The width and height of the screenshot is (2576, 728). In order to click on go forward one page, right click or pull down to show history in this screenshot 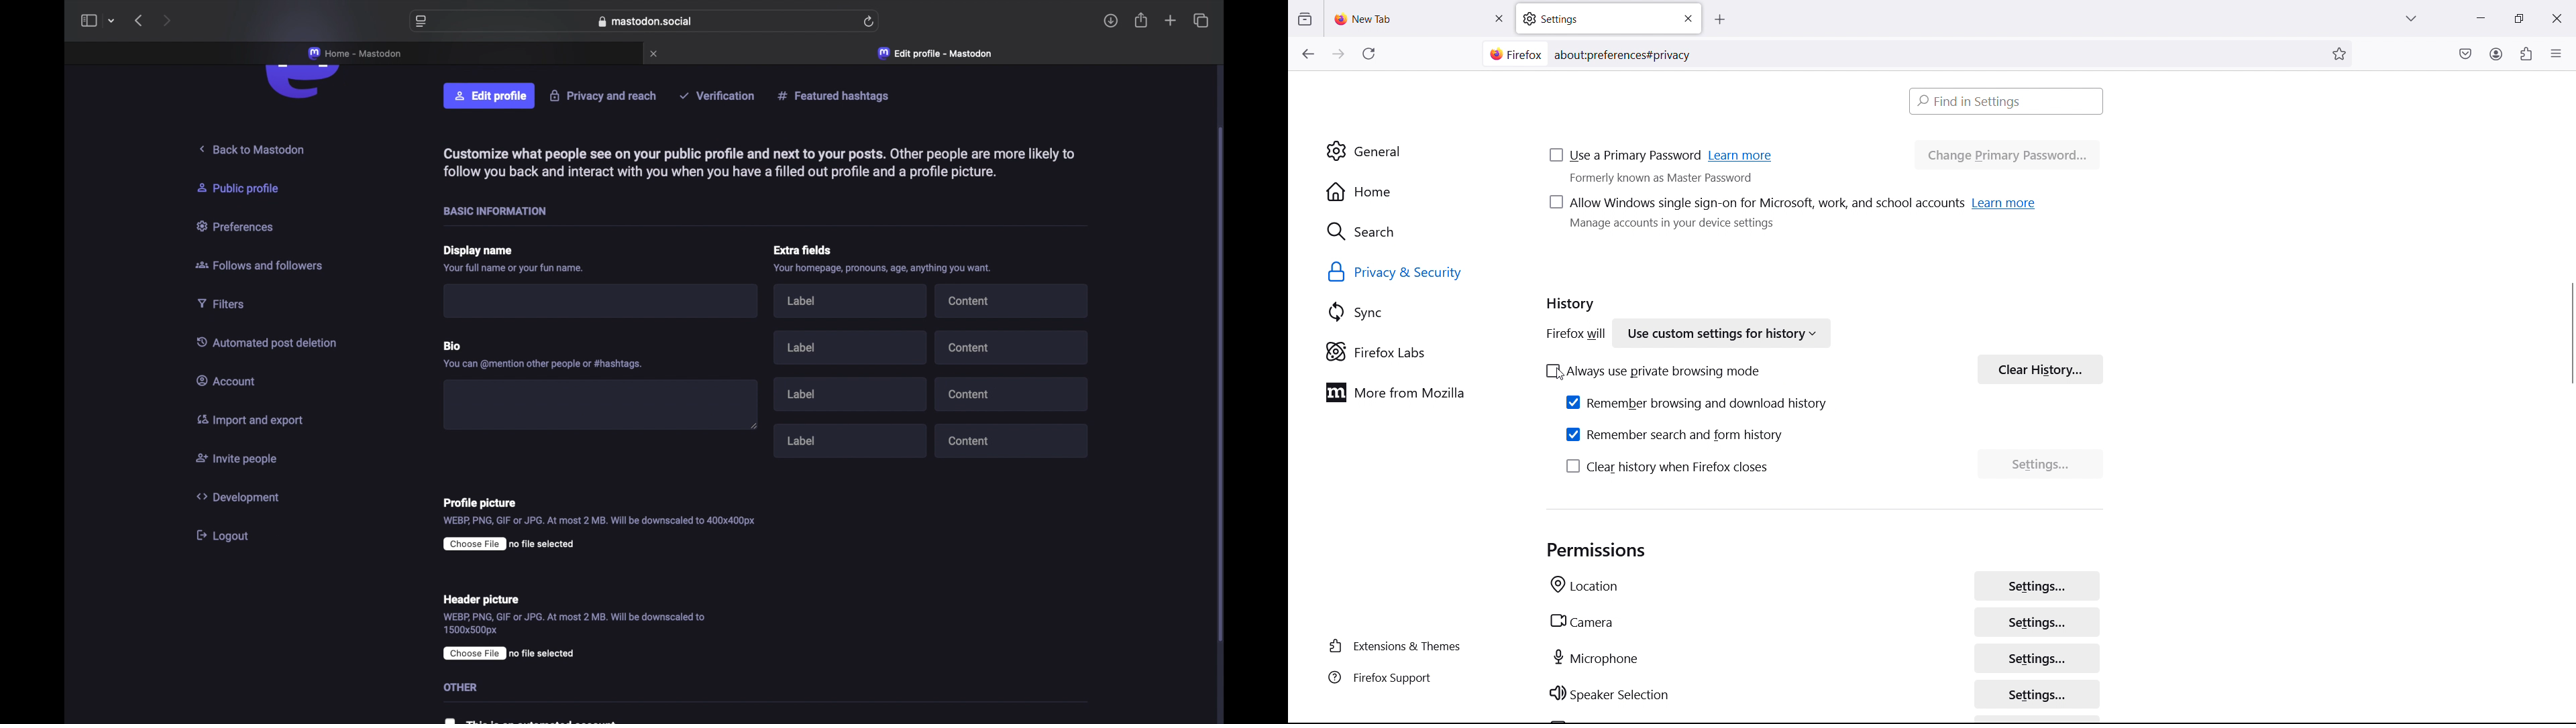, I will do `click(1338, 54)`.